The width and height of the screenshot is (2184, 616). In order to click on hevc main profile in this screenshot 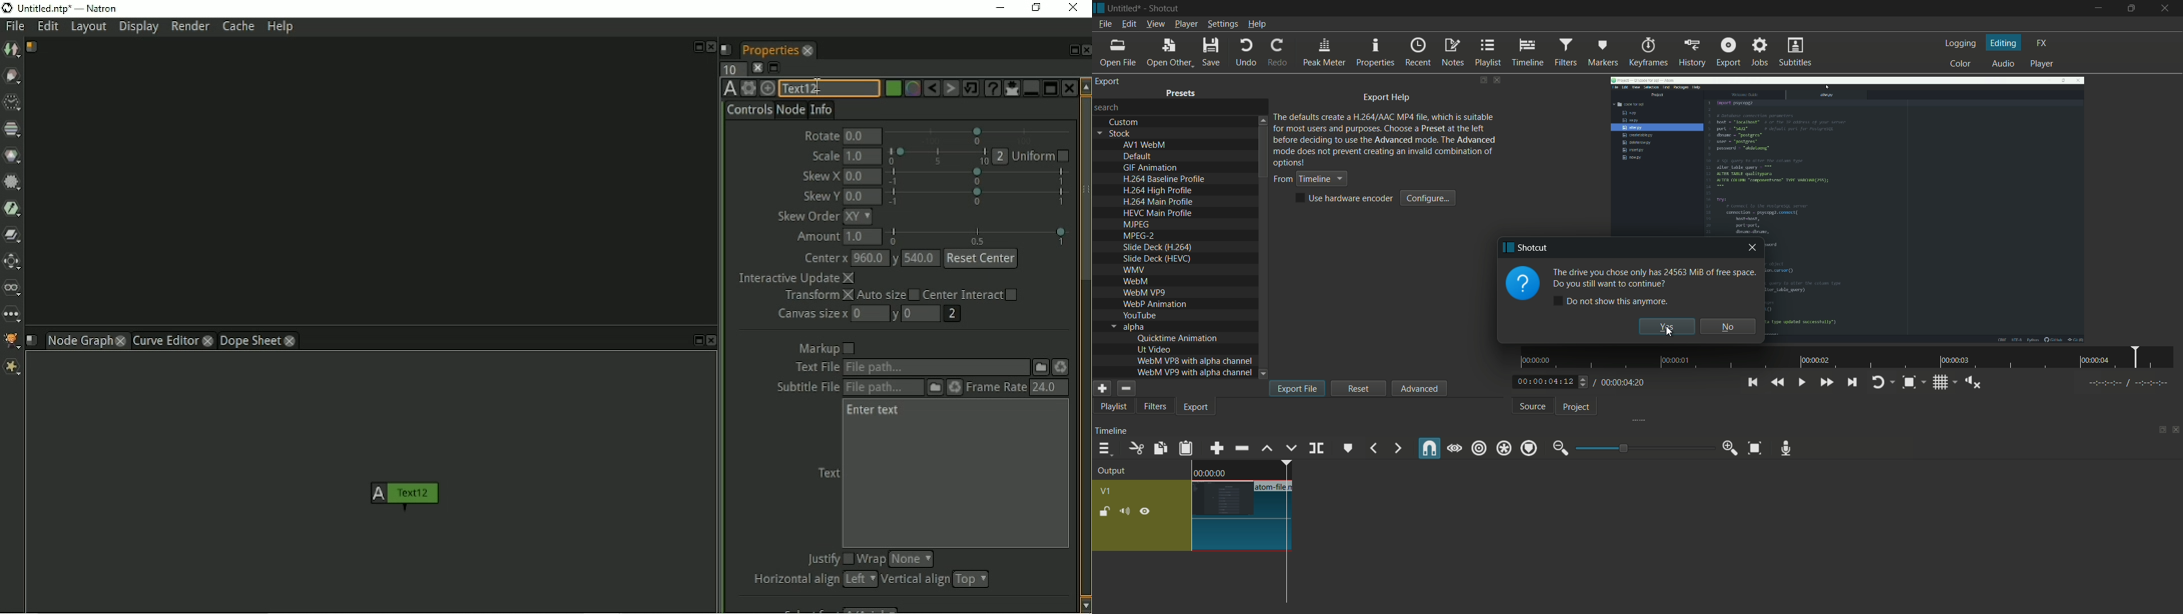, I will do `click(1159, 214)`.